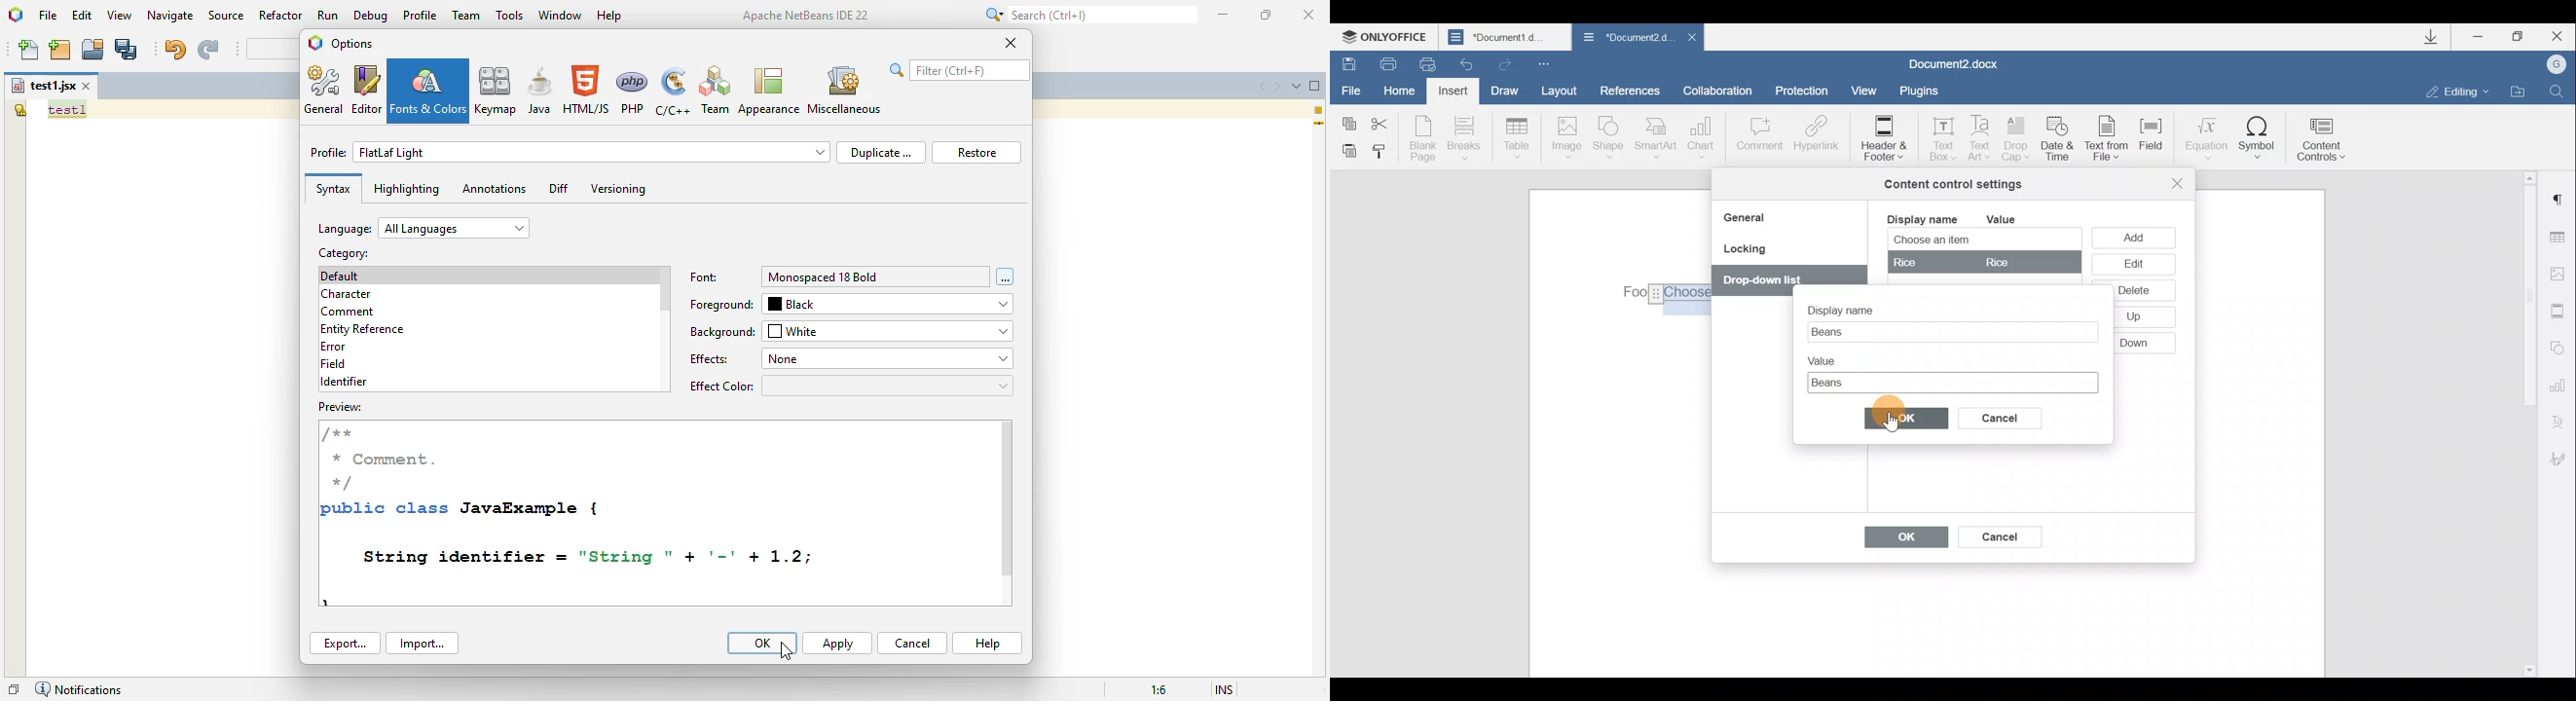 The width and height of the screenshot is (2576, 728). What do you see at coordinates (1828, 358) in the screenshot?
I see `Value` at bounding box center [1828, 358].